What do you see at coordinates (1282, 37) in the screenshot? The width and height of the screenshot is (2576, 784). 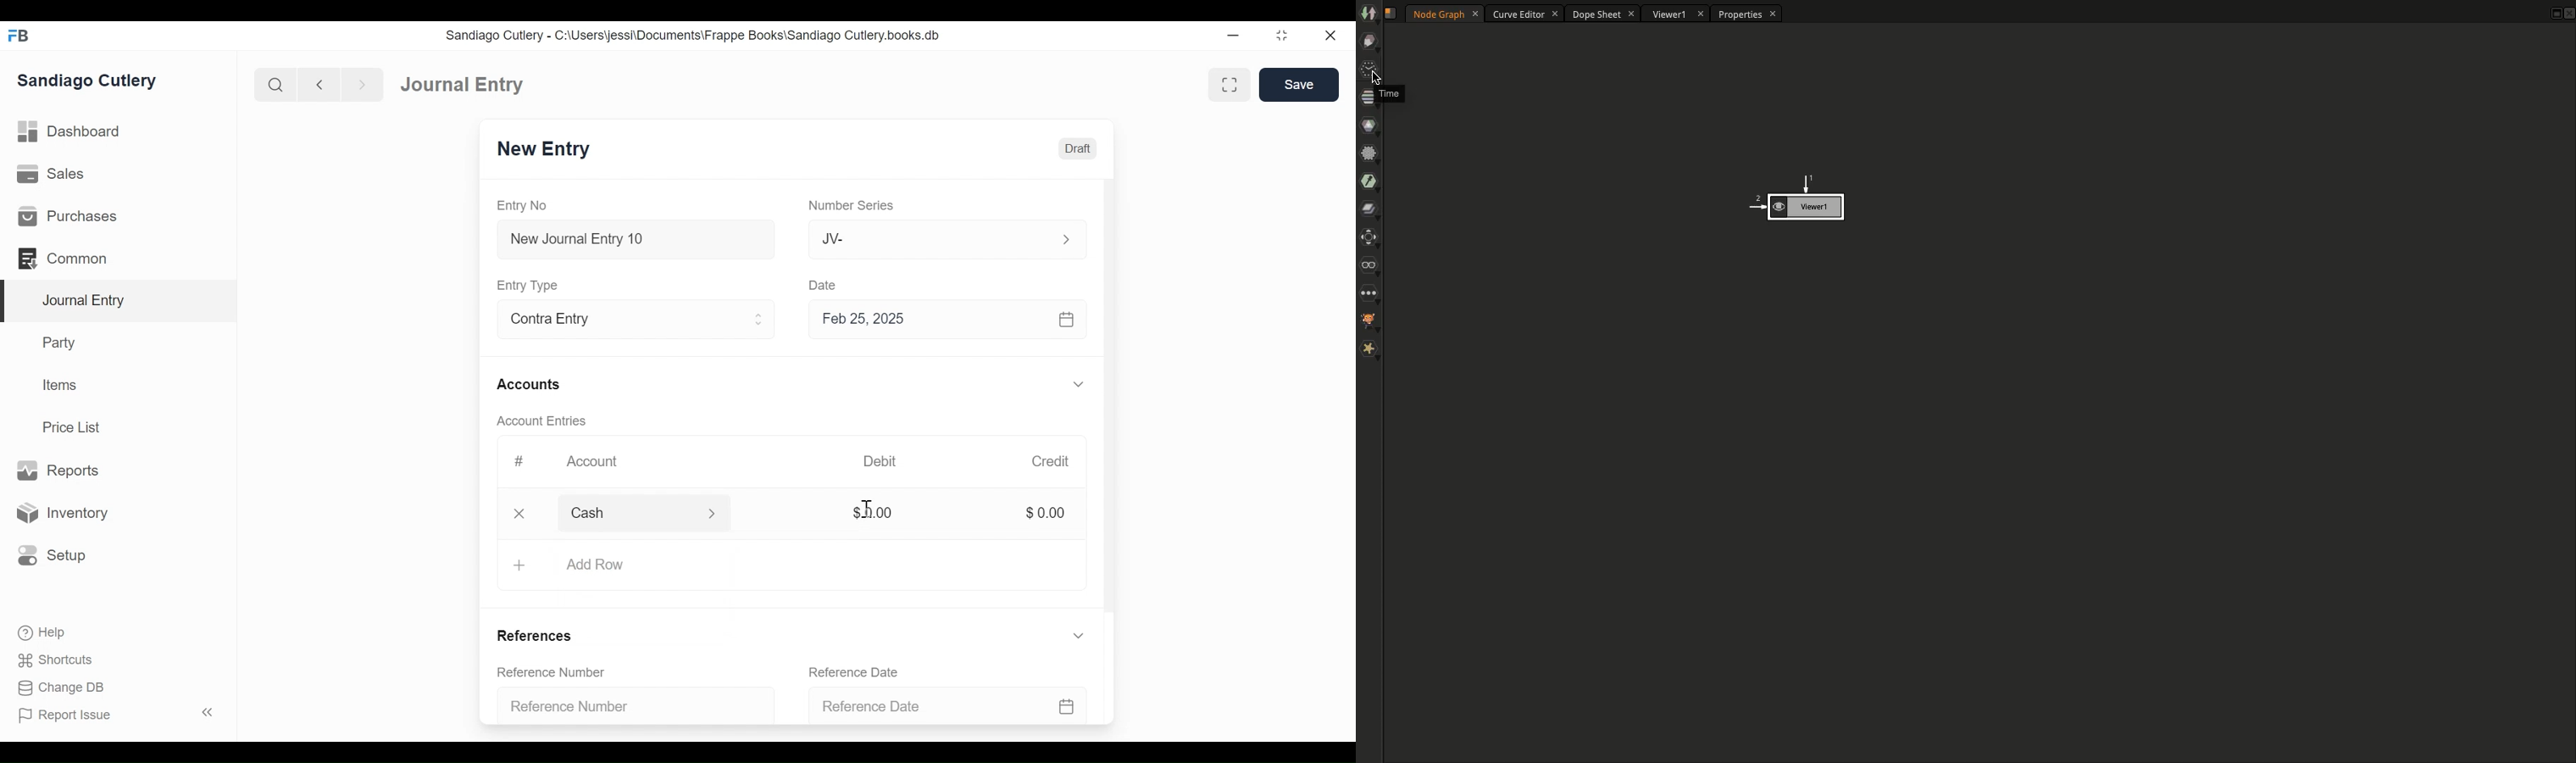 I see `Restore` at bounding box center [1282, 37].